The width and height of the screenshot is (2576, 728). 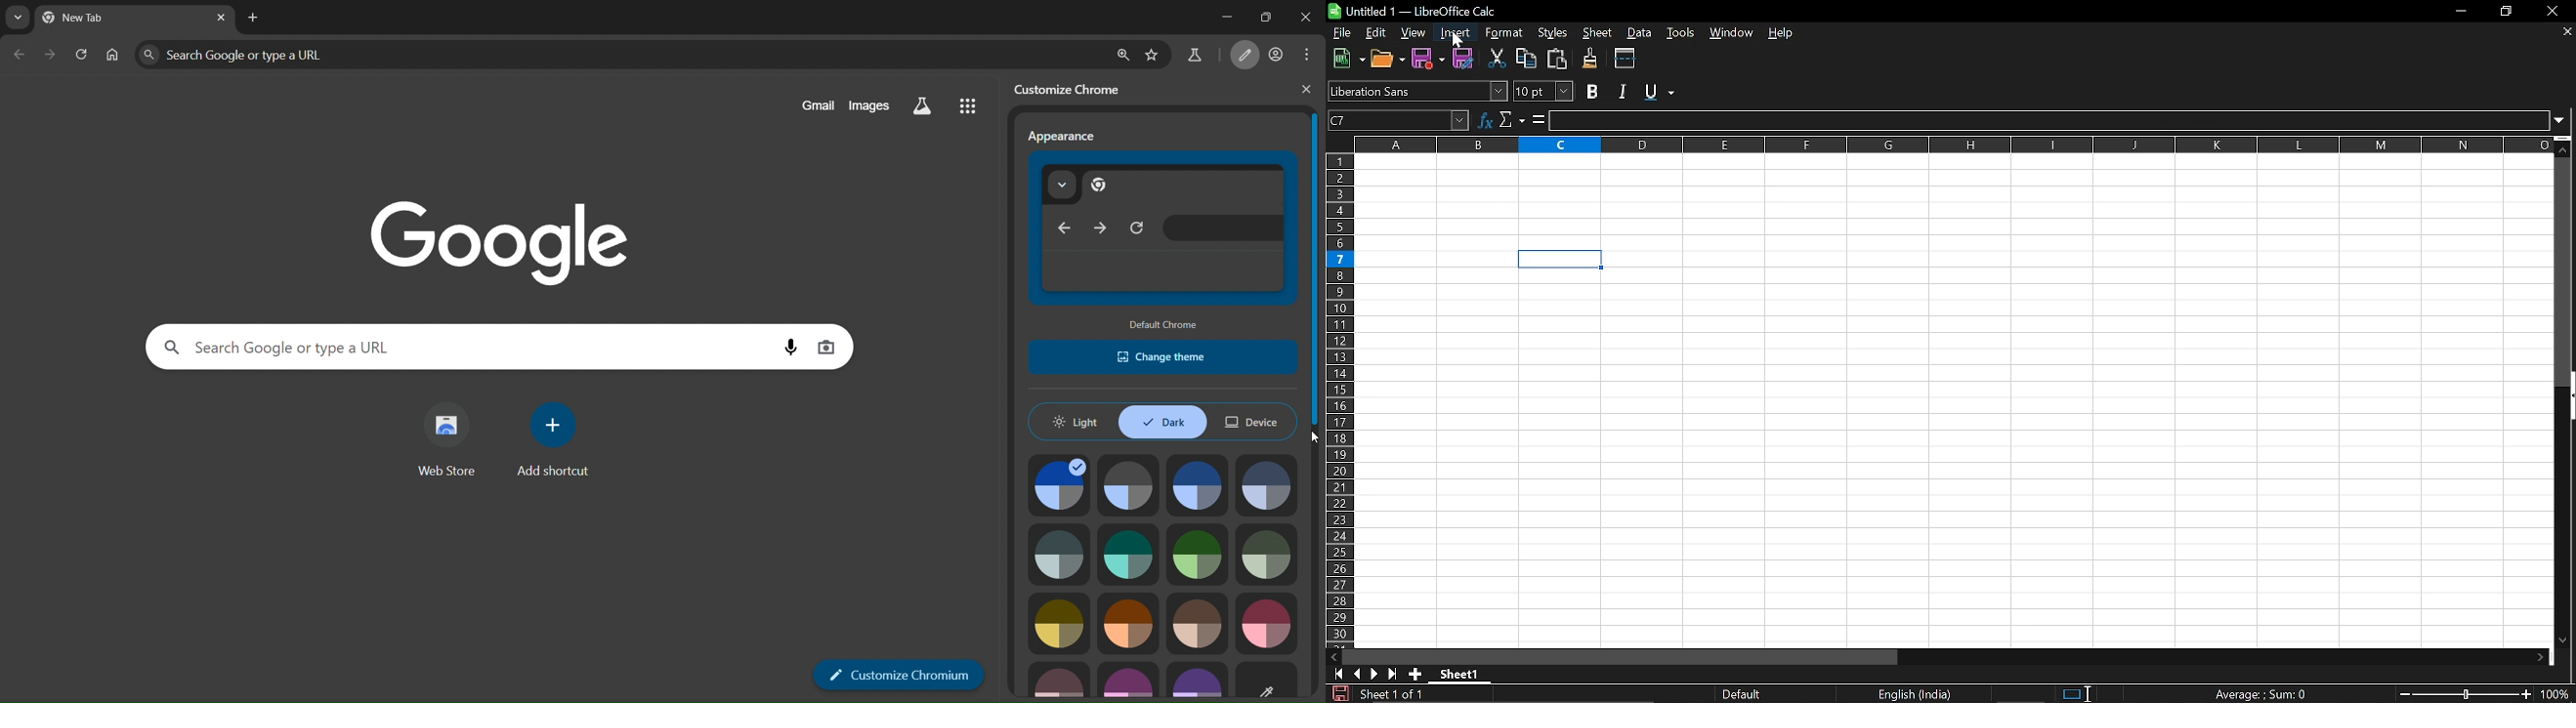 What do you see at coordinates (1399, 119) in the screenshot?
I see `Name box` at bounding box center [1399, 119].